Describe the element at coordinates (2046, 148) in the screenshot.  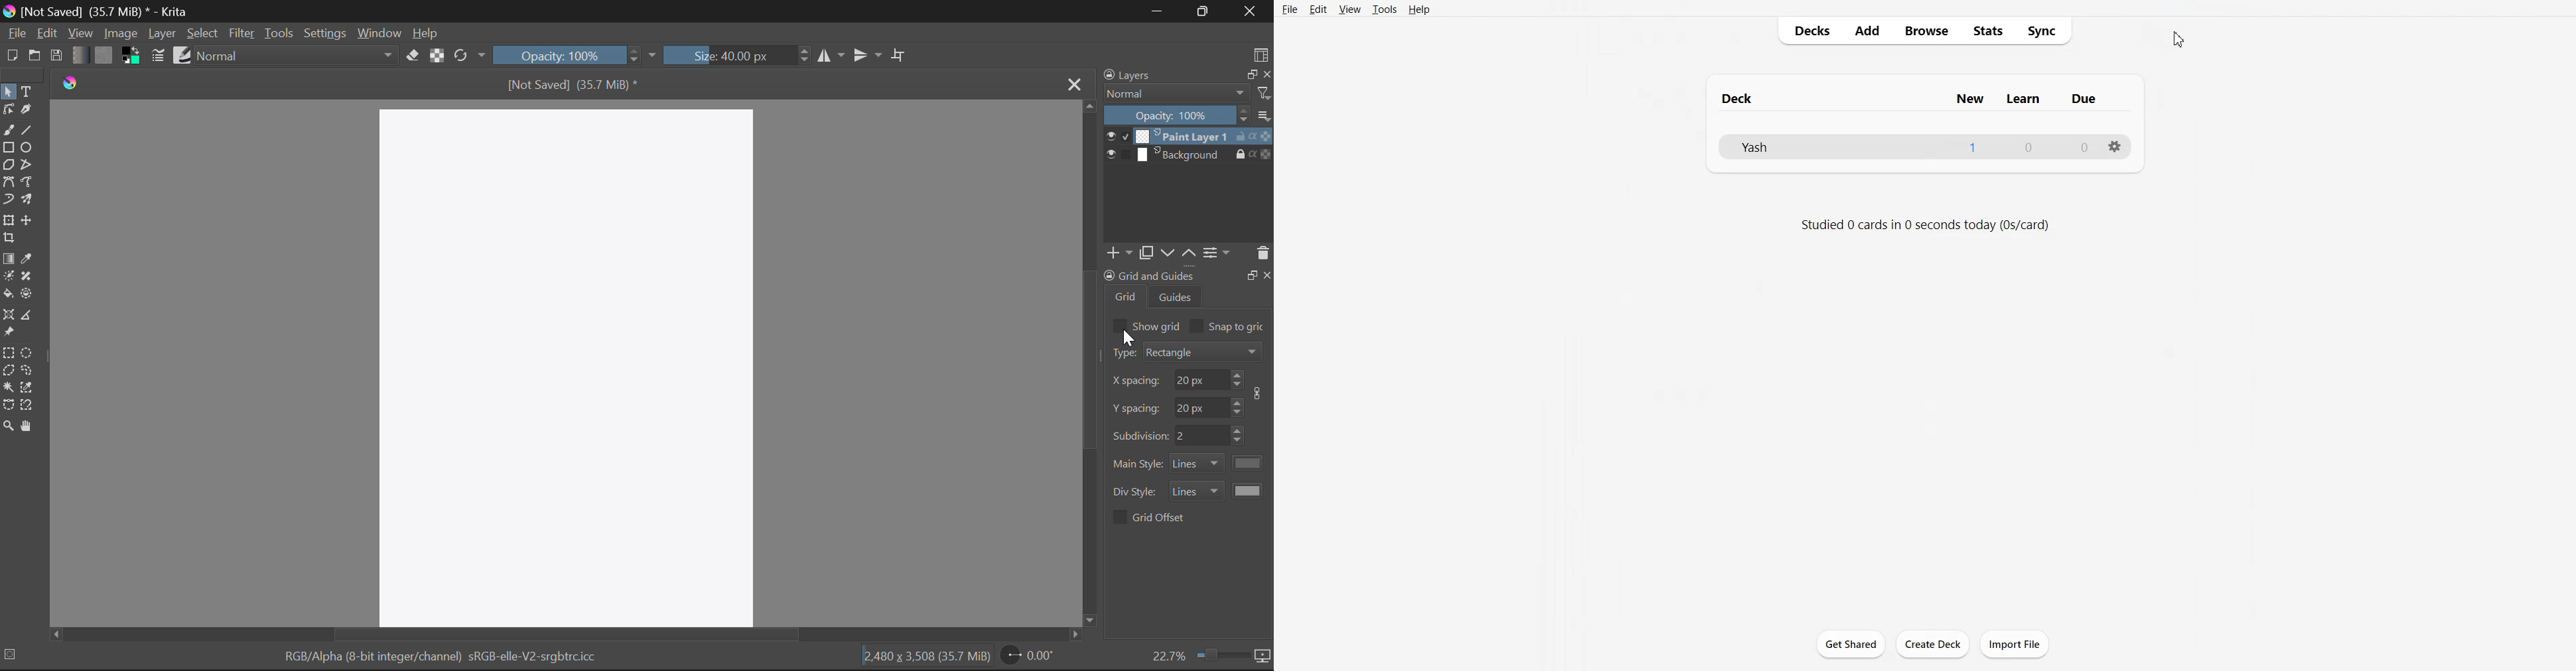
I see `0, 0` at that location.